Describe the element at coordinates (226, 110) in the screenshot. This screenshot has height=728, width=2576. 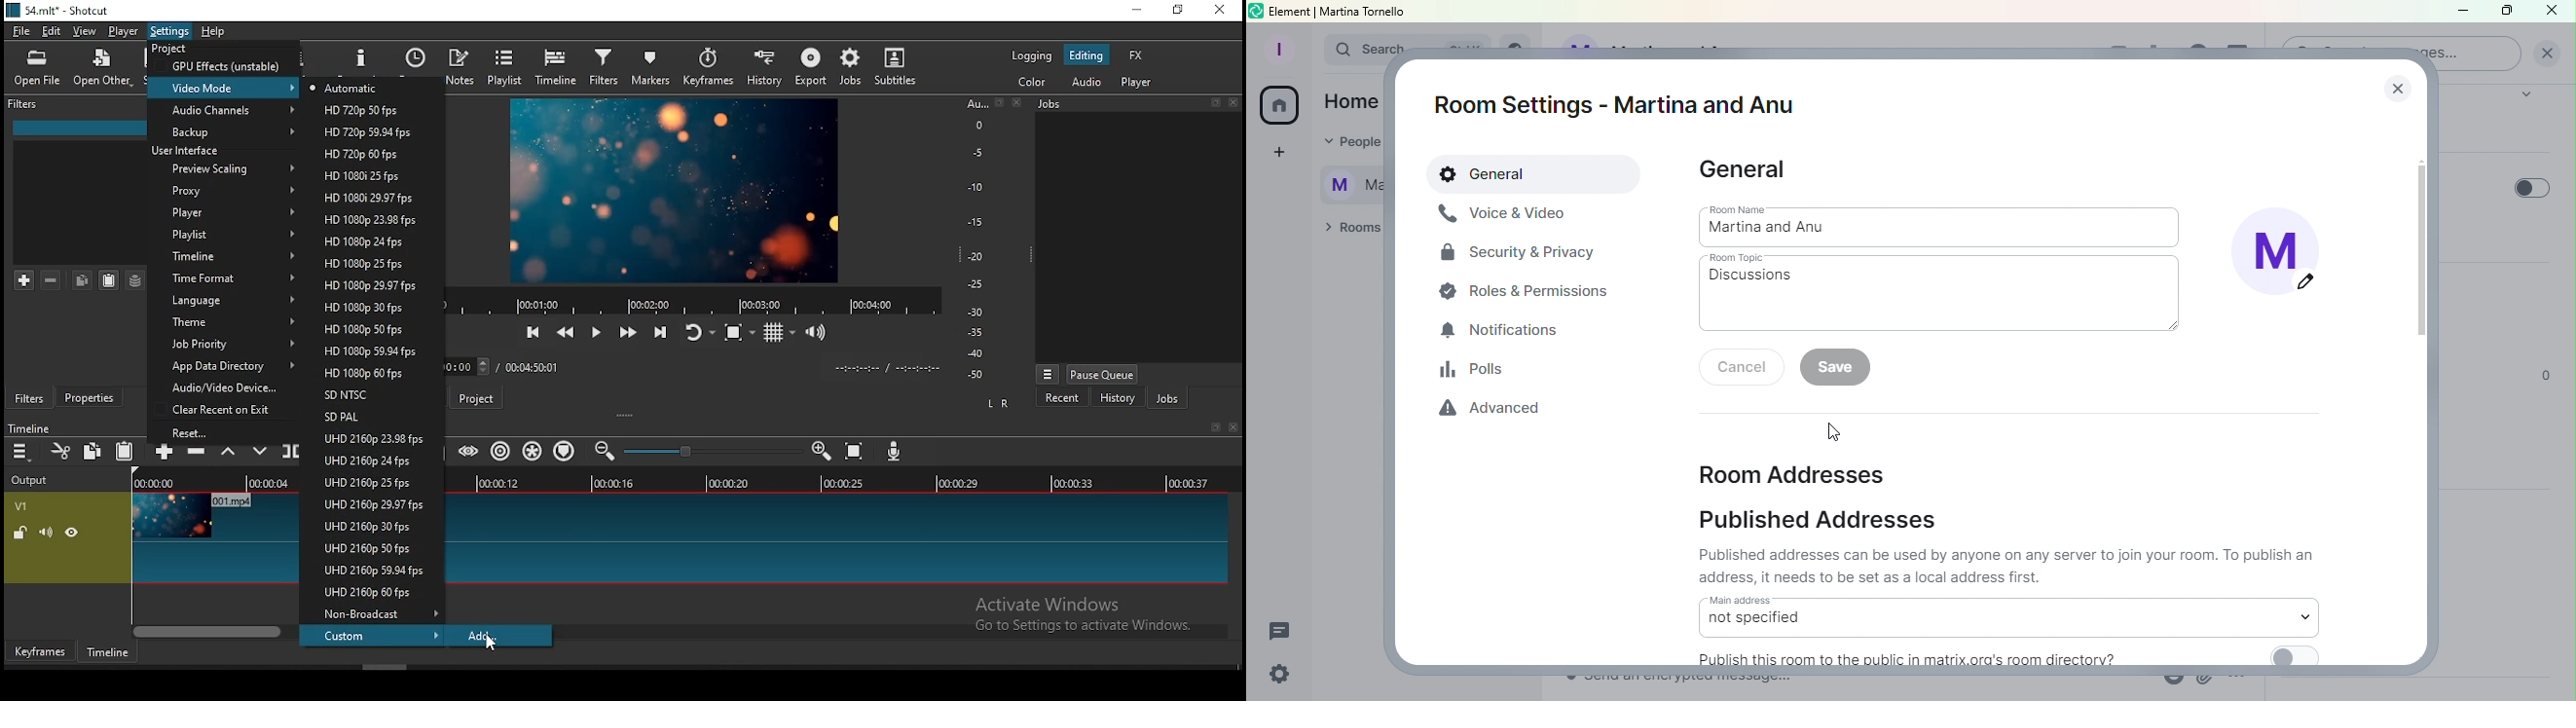
I see `audio channels` at that location.